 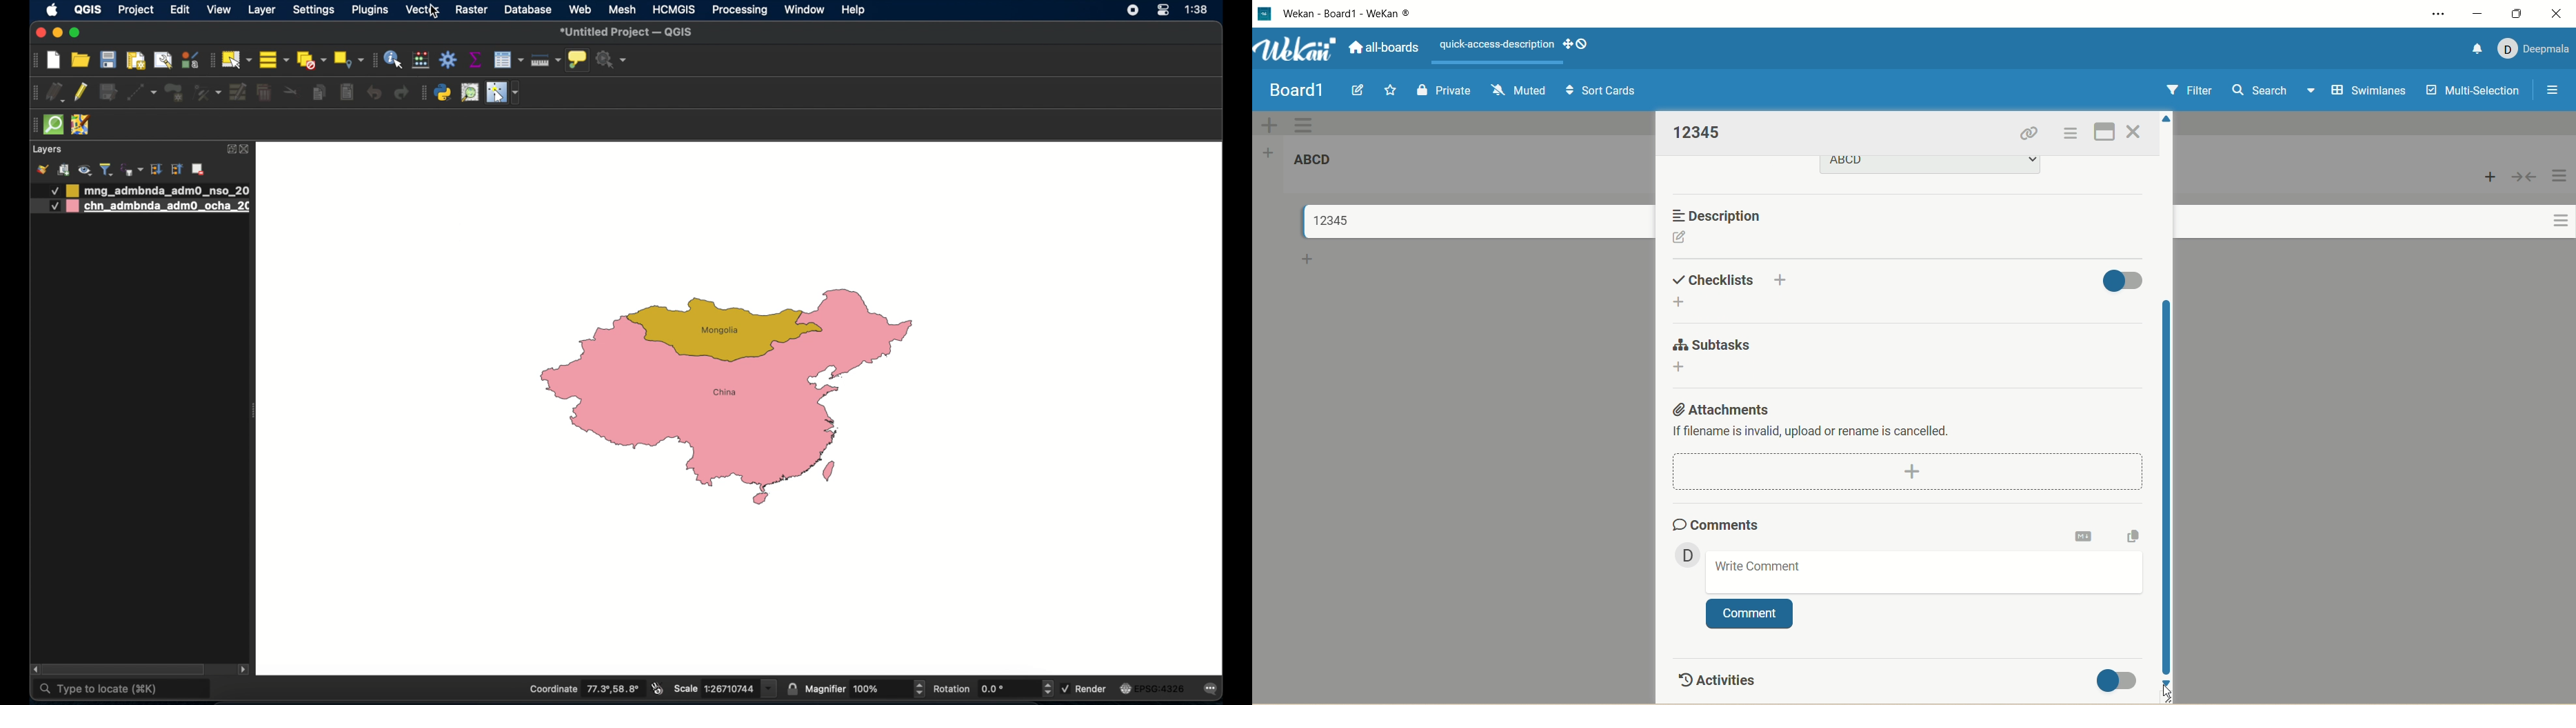 What do you see at coordinates (1296, 90) in the screenshot?
I see `title` at bounding box center [1296, 90].